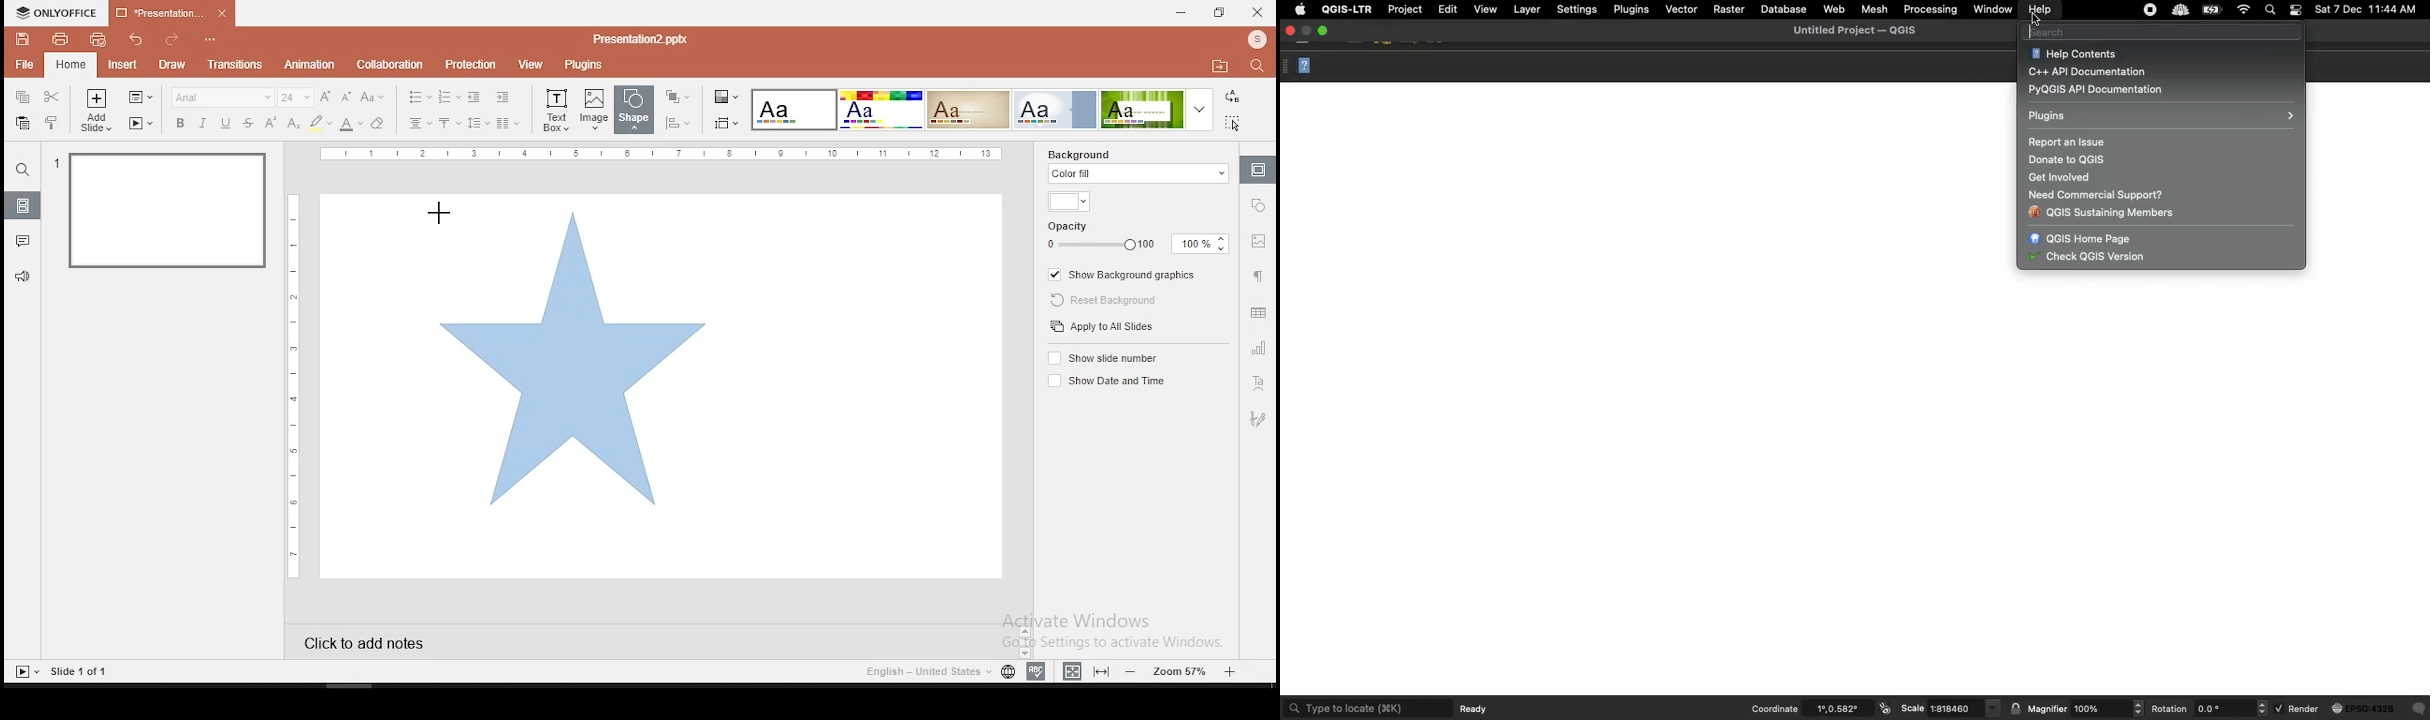  I want to click on close window, so click(1258, 12).